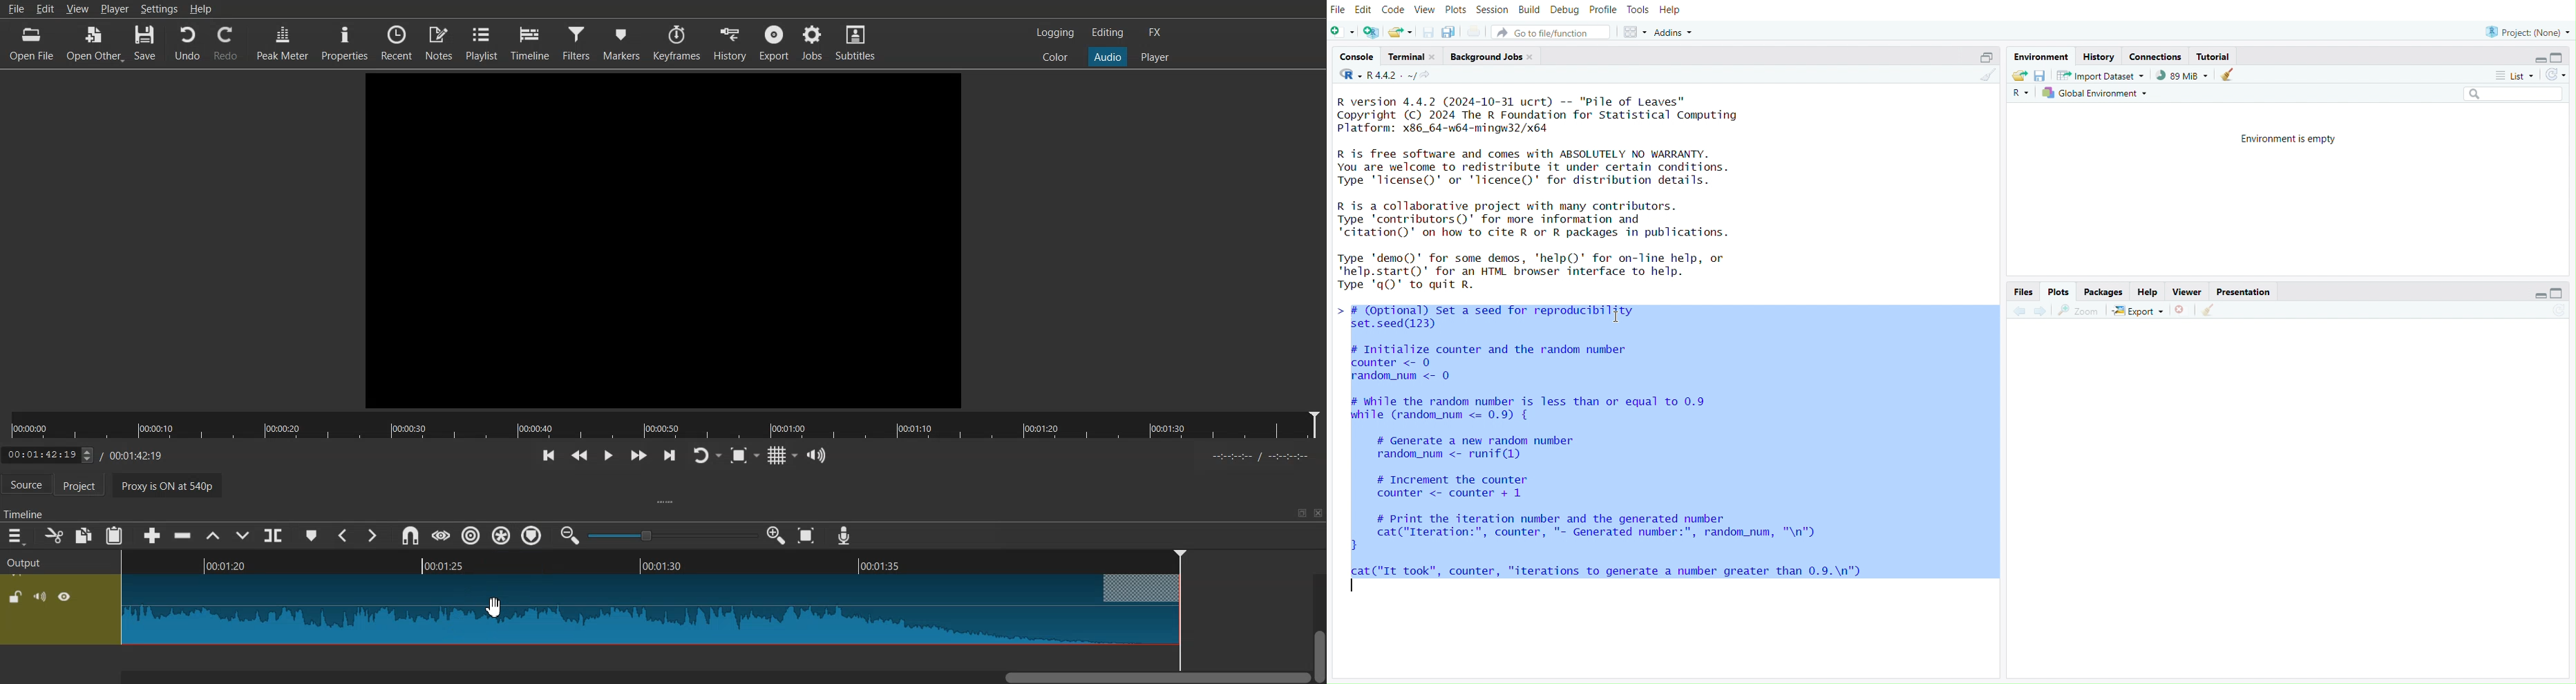 Image resolution: width=2576 pixels, height=700 pixels. I want to click on Project, so click(84, 486).